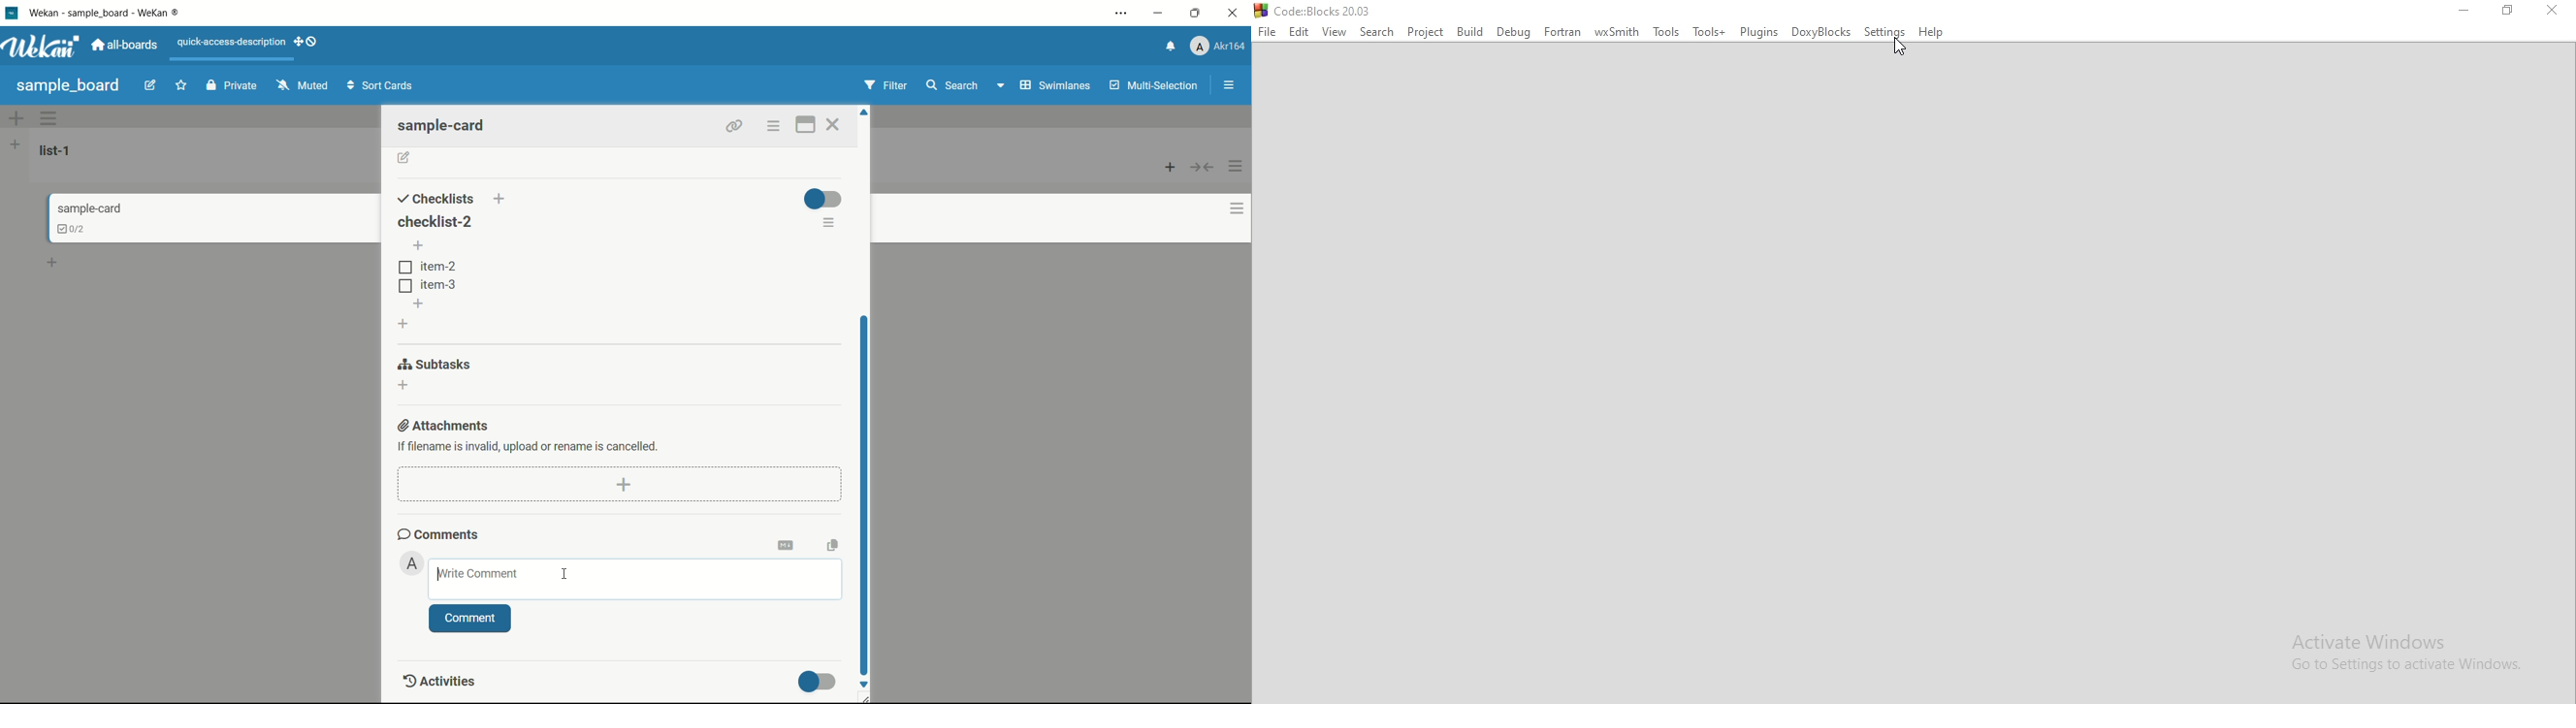  What do you see at coordinates (1513, 33) in the screenshot?
I see `Debug` at bounding box center [1513, 33].